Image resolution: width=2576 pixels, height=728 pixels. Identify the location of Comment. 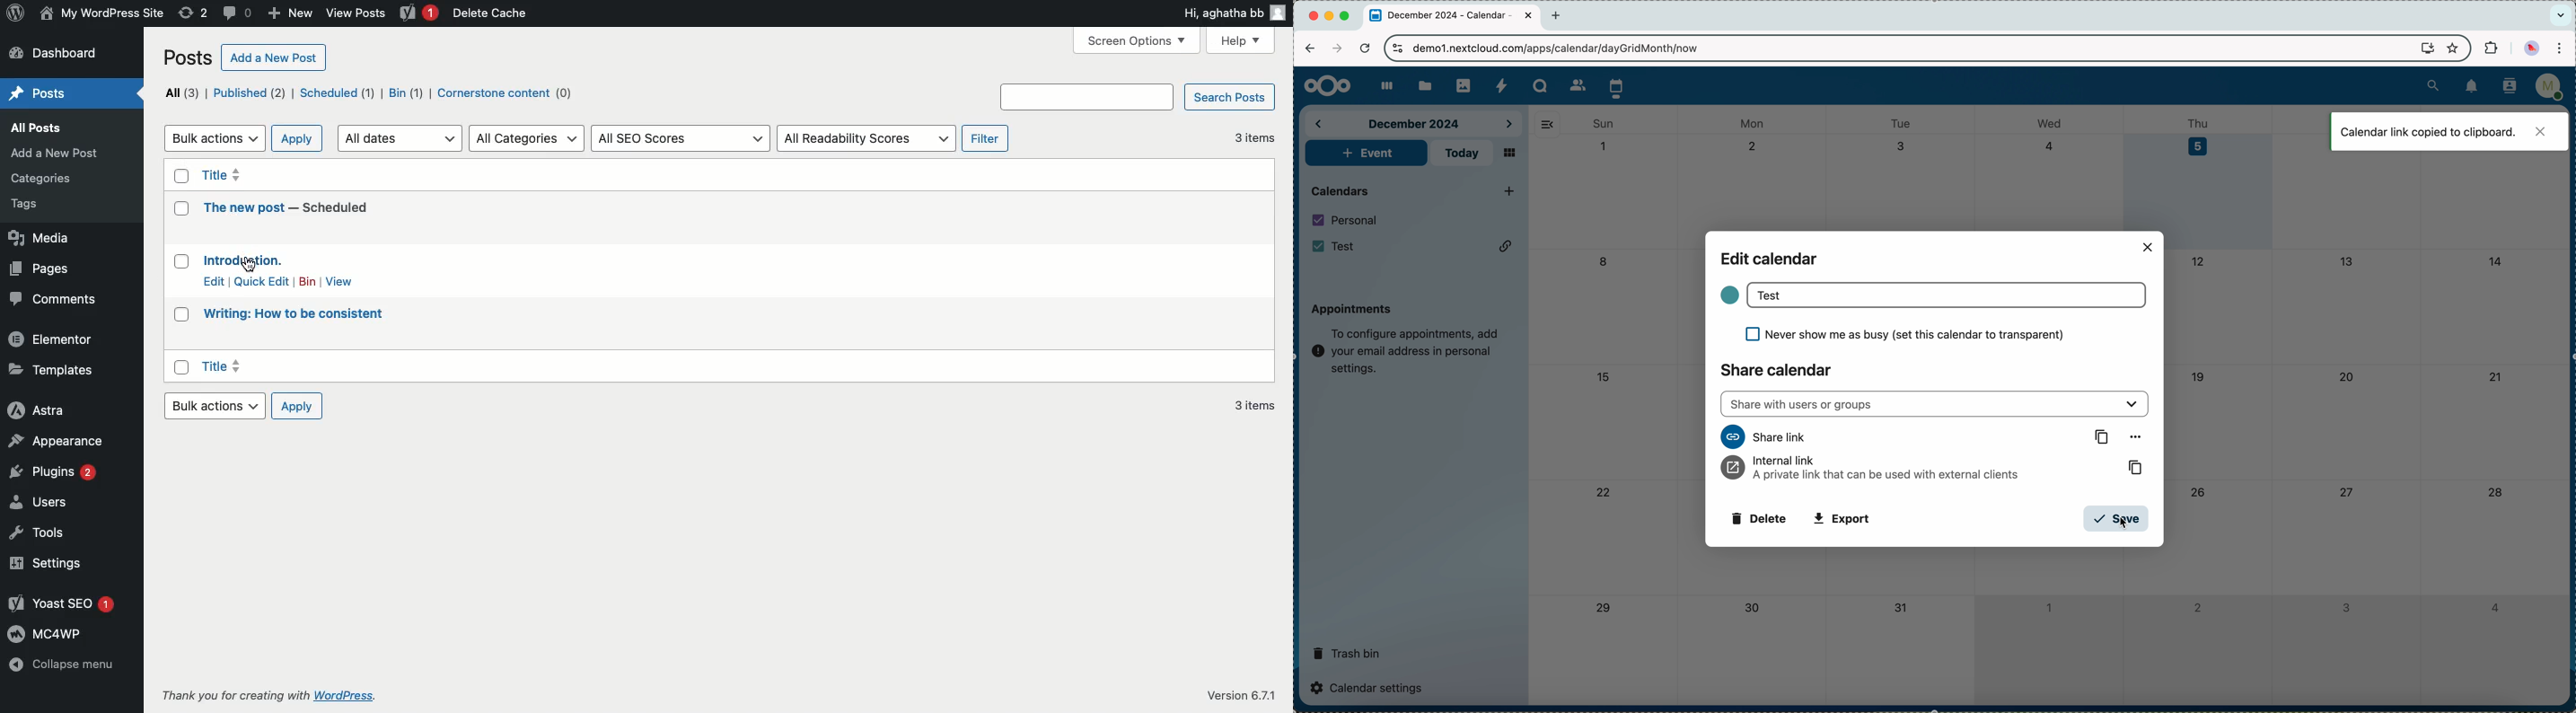
(236, 12).